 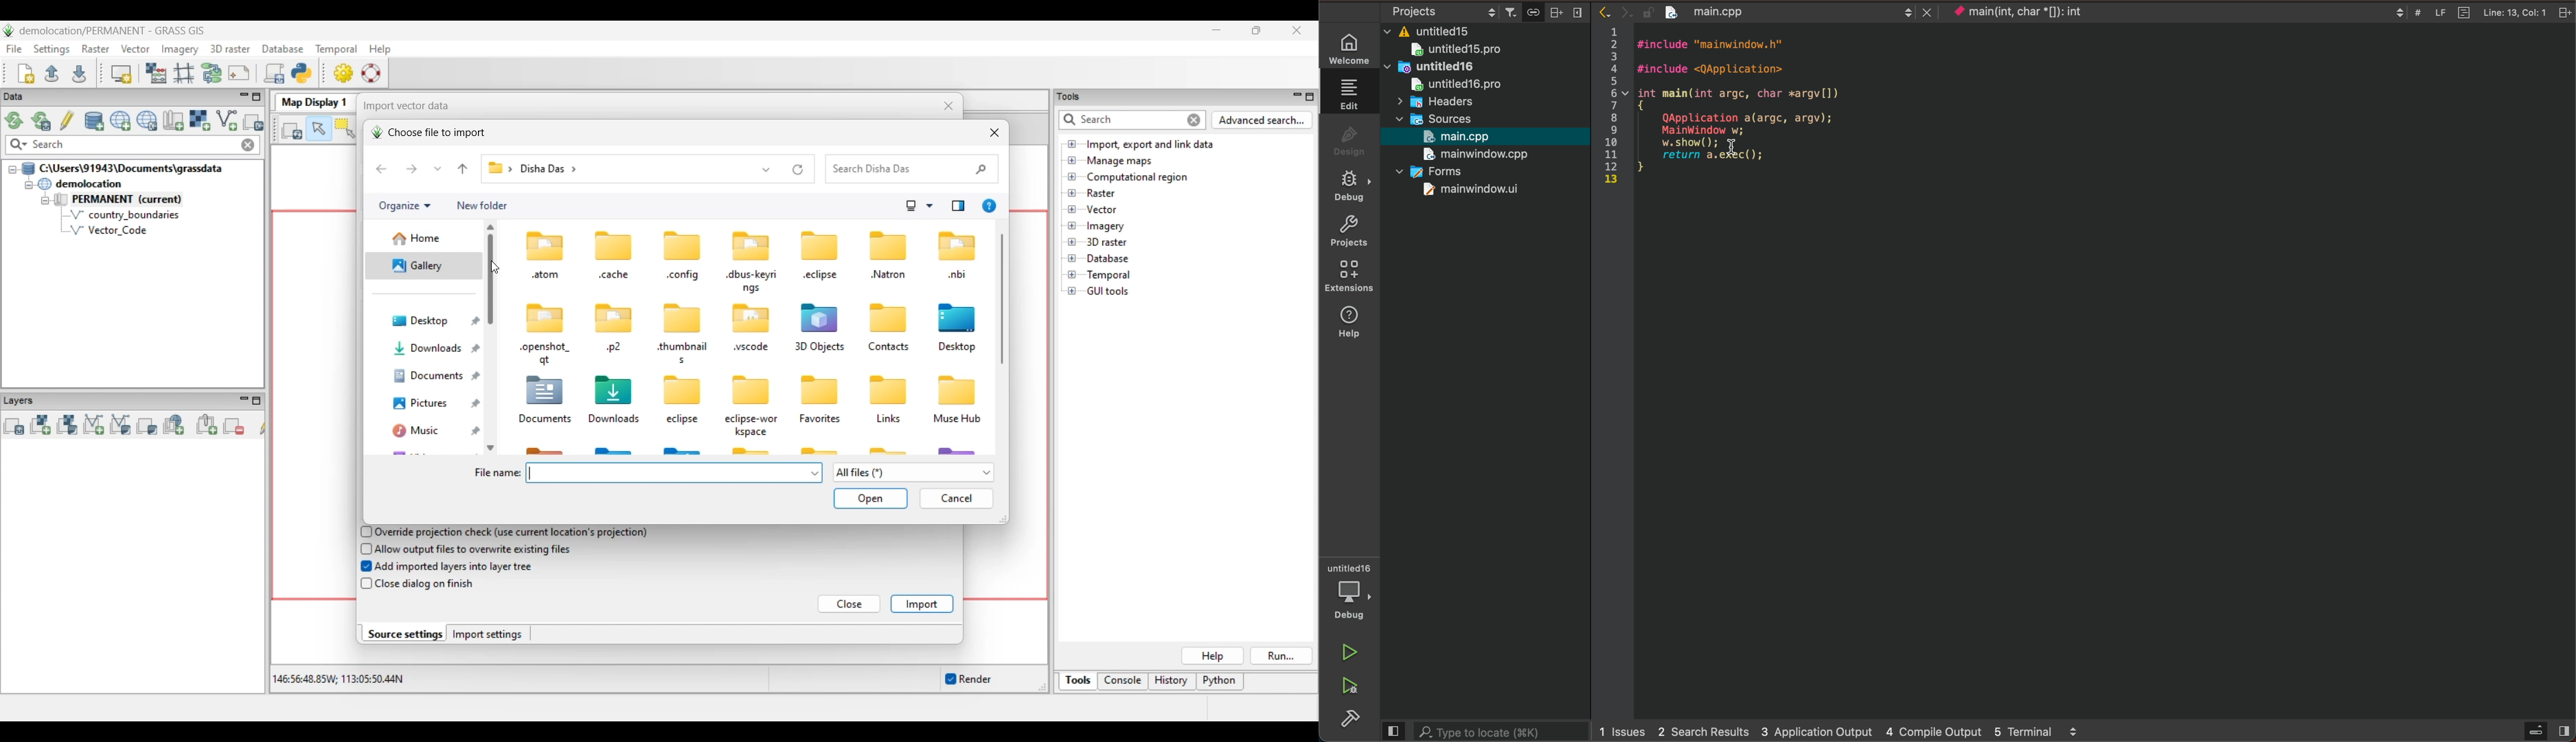 I want to click on headers, so click(x=1434, y=102).